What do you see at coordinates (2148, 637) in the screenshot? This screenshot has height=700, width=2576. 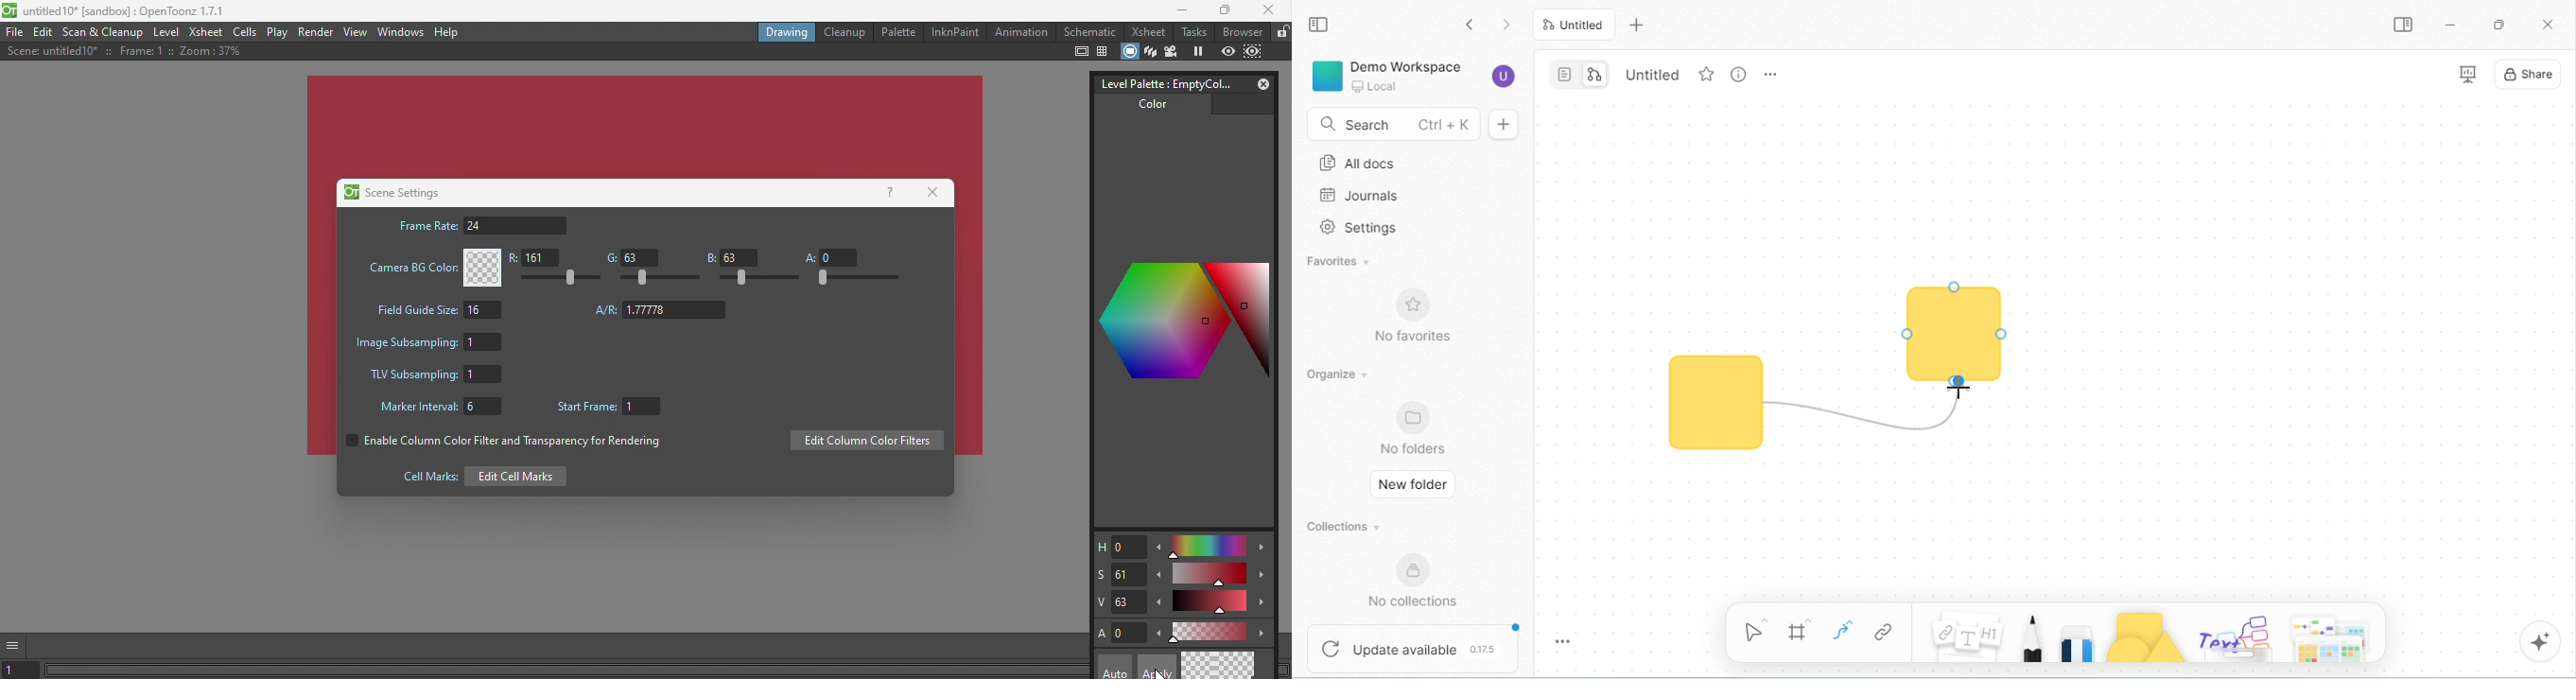 I see `shapes` at bounding box center [2148, 637].